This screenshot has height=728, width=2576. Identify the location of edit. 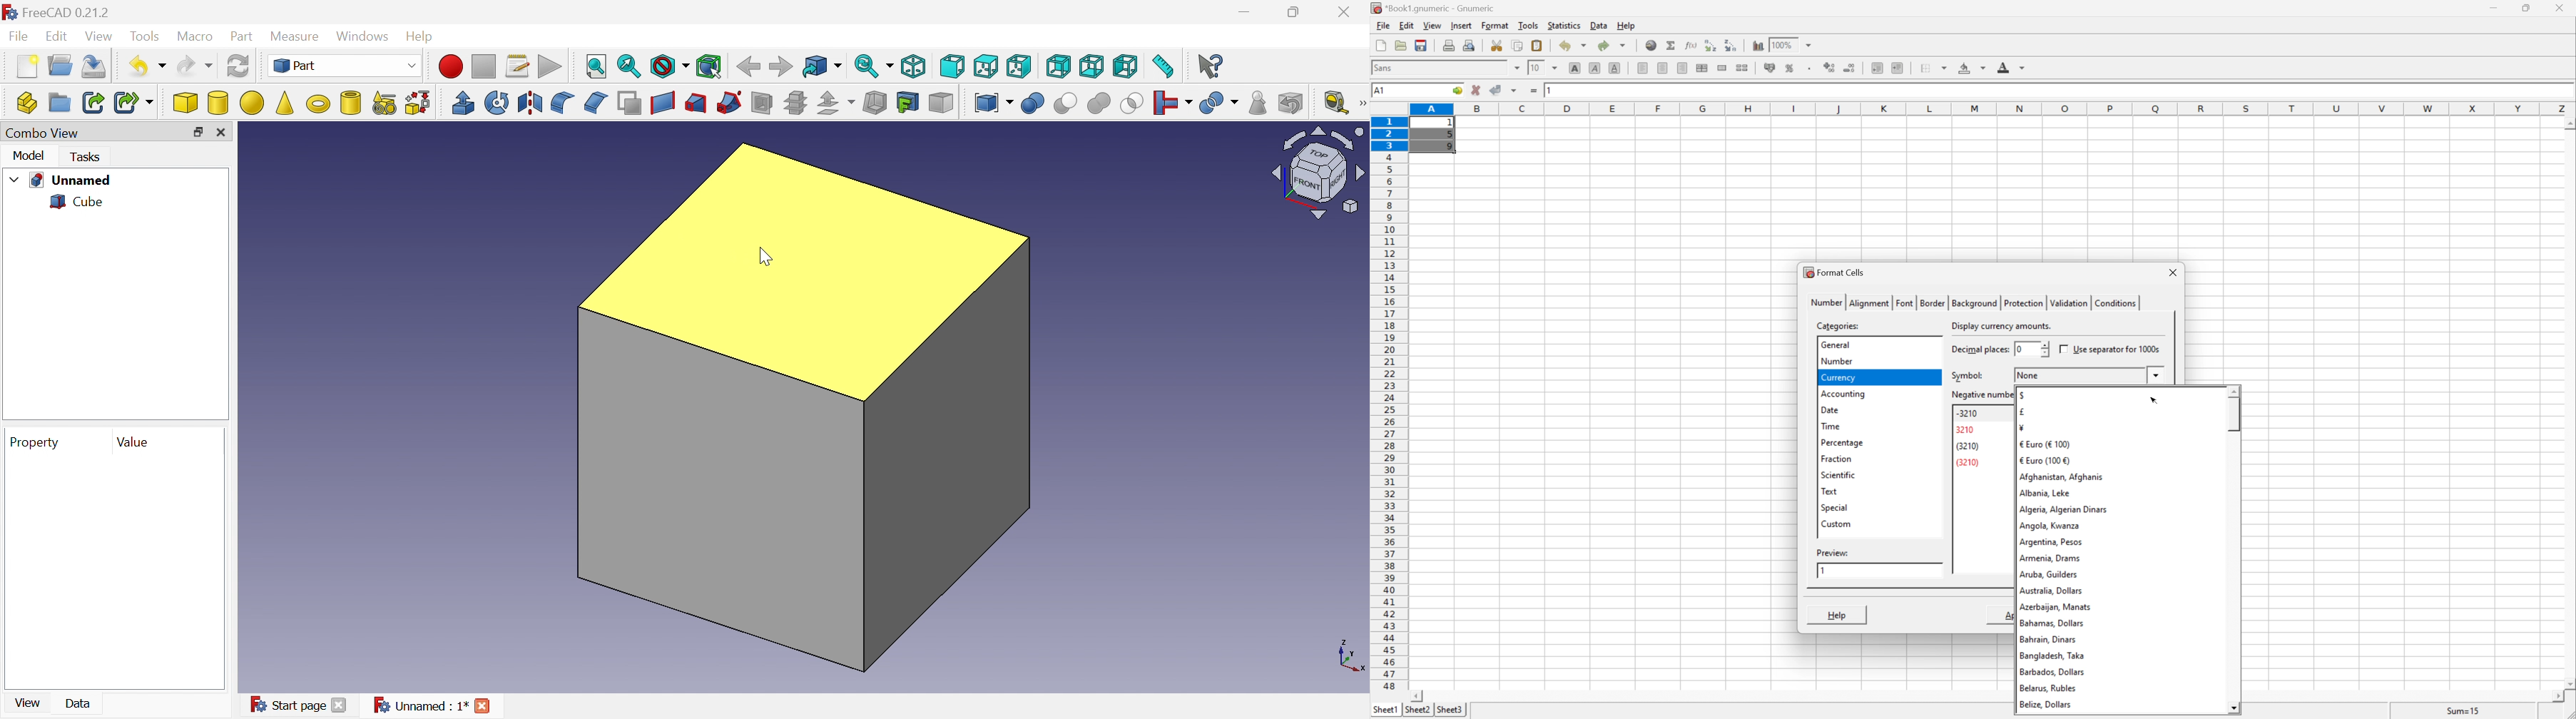
(1407, 24).